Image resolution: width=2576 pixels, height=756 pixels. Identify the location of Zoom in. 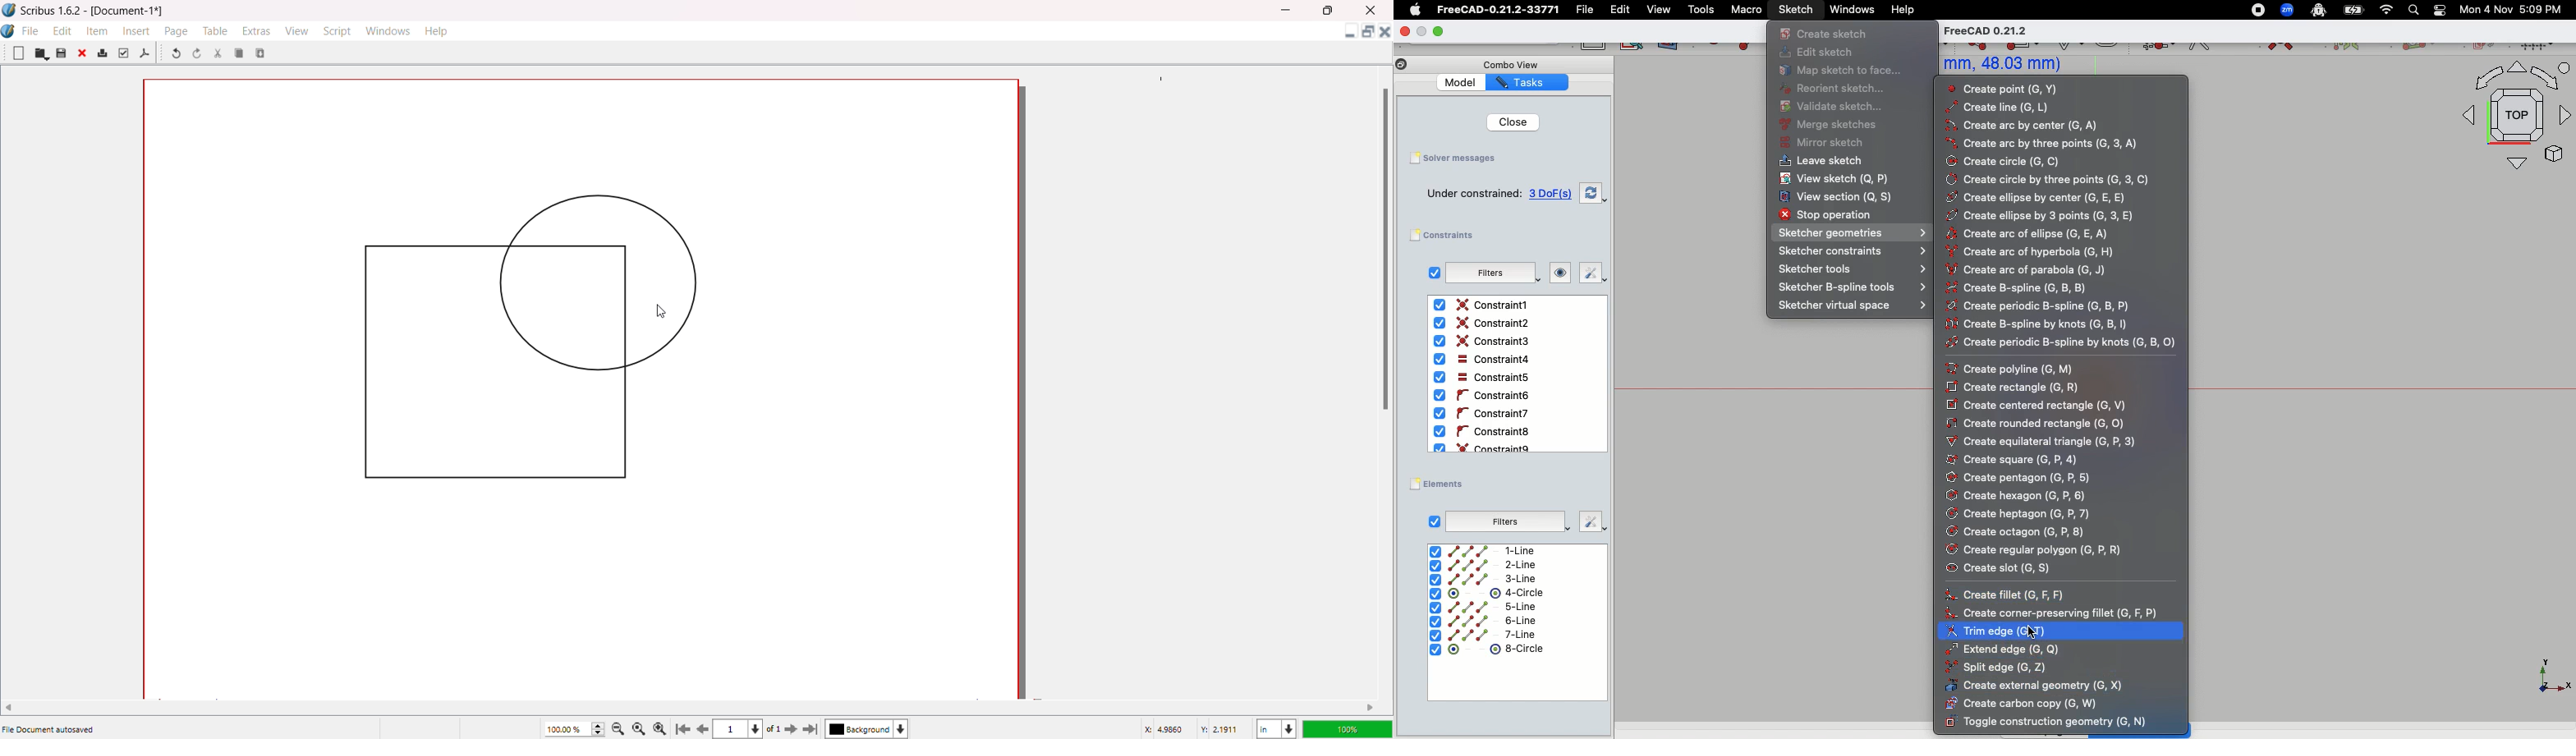
(663, 727).